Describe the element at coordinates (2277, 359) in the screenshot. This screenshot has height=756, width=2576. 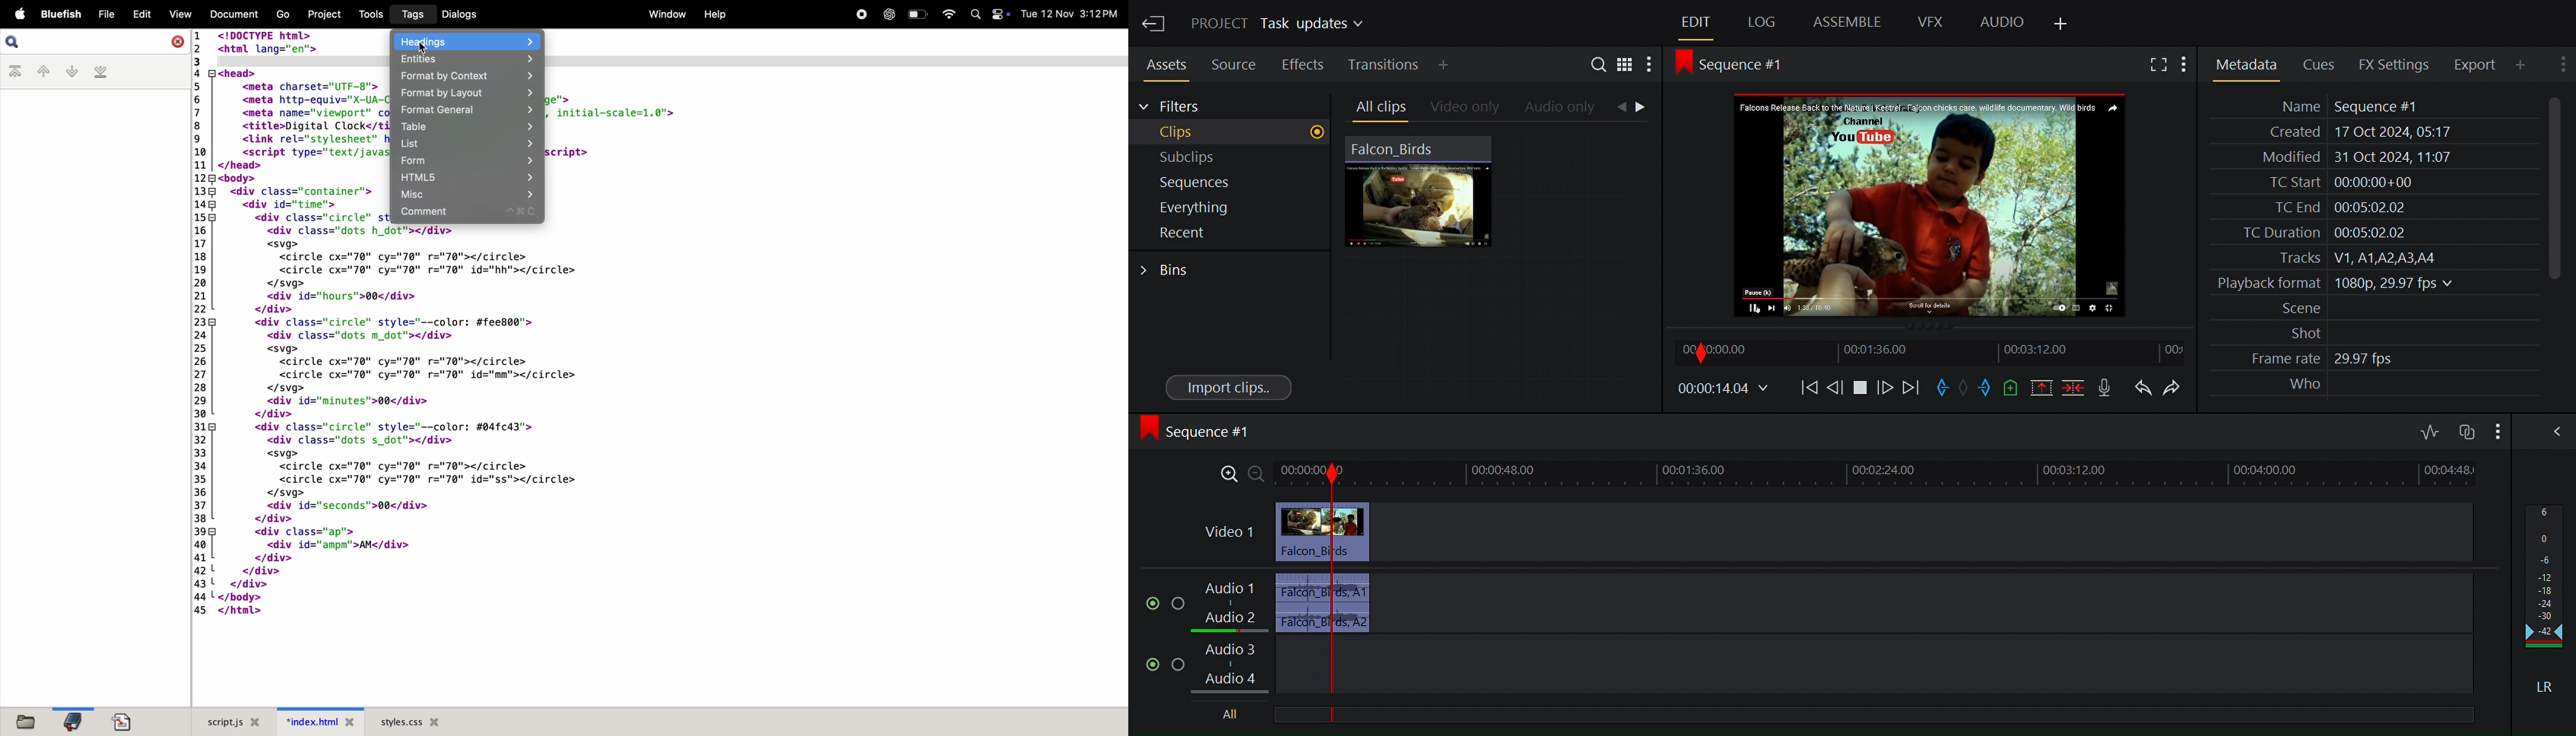
I see `Frame rate` at that location.